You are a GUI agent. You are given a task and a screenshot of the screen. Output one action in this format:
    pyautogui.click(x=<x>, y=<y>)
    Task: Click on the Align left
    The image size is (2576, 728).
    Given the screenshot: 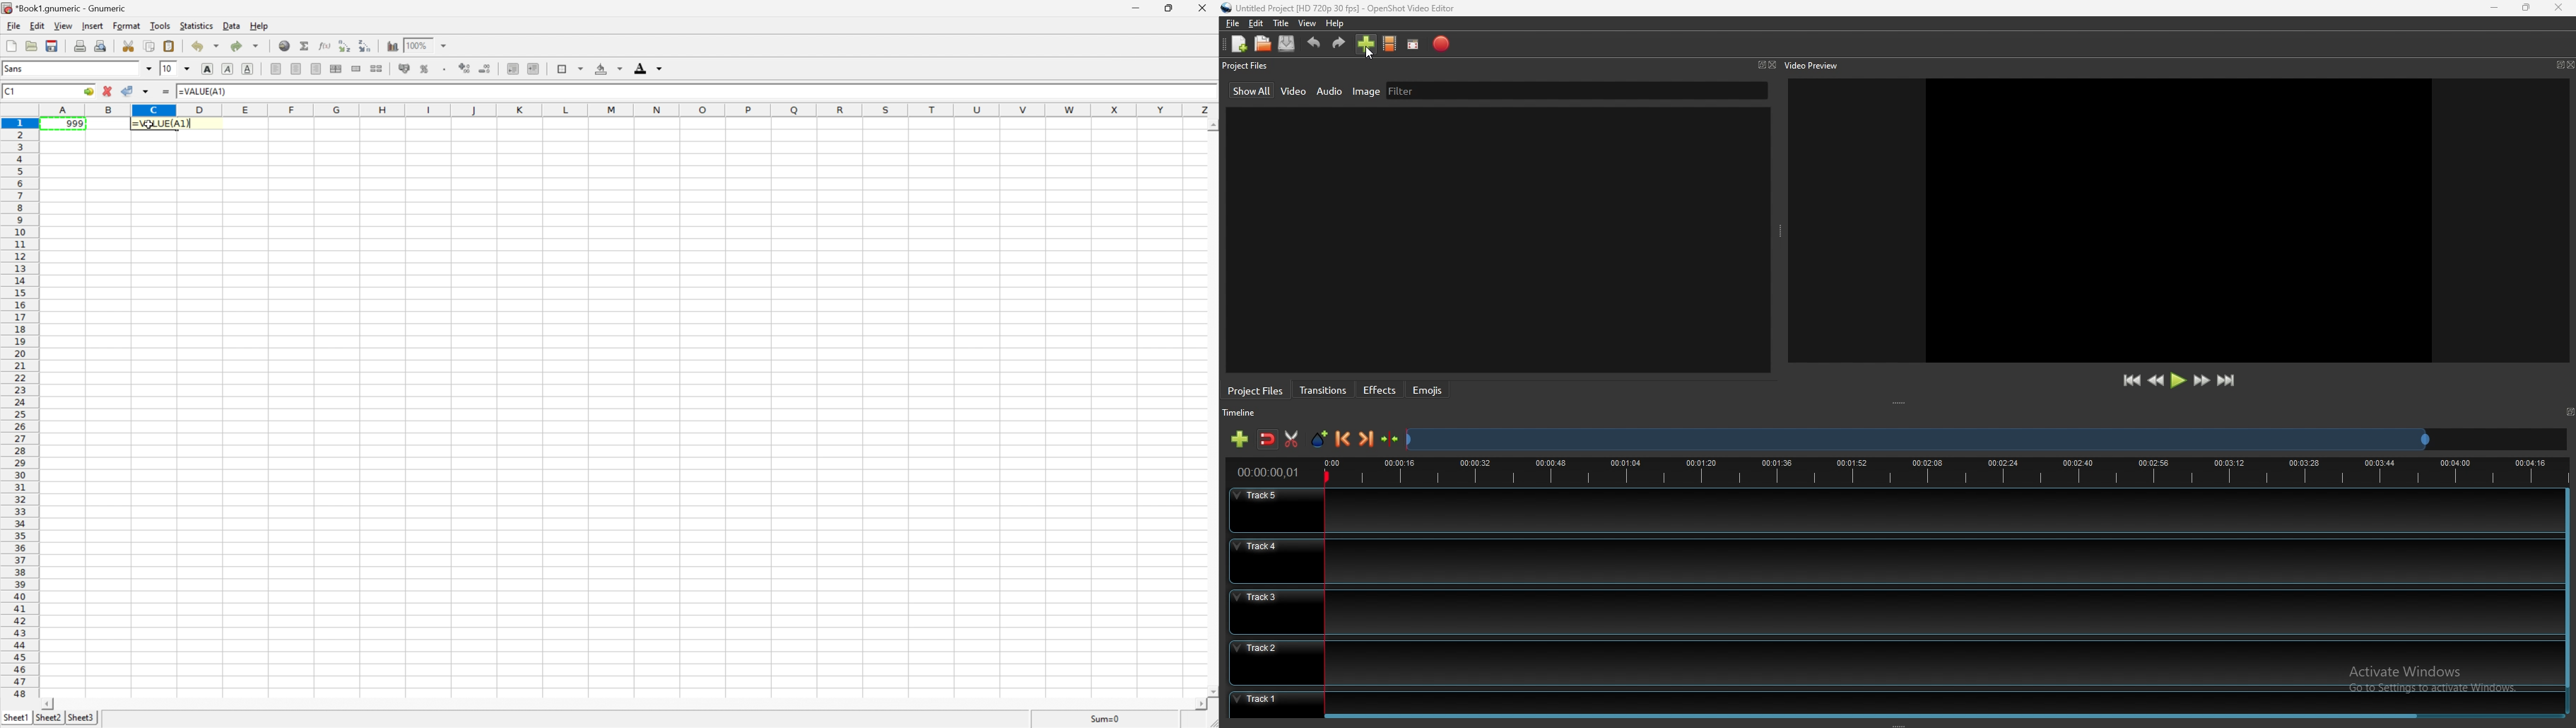 What is the action you would take?
    pyautogui.click(x=275, y=69)
    